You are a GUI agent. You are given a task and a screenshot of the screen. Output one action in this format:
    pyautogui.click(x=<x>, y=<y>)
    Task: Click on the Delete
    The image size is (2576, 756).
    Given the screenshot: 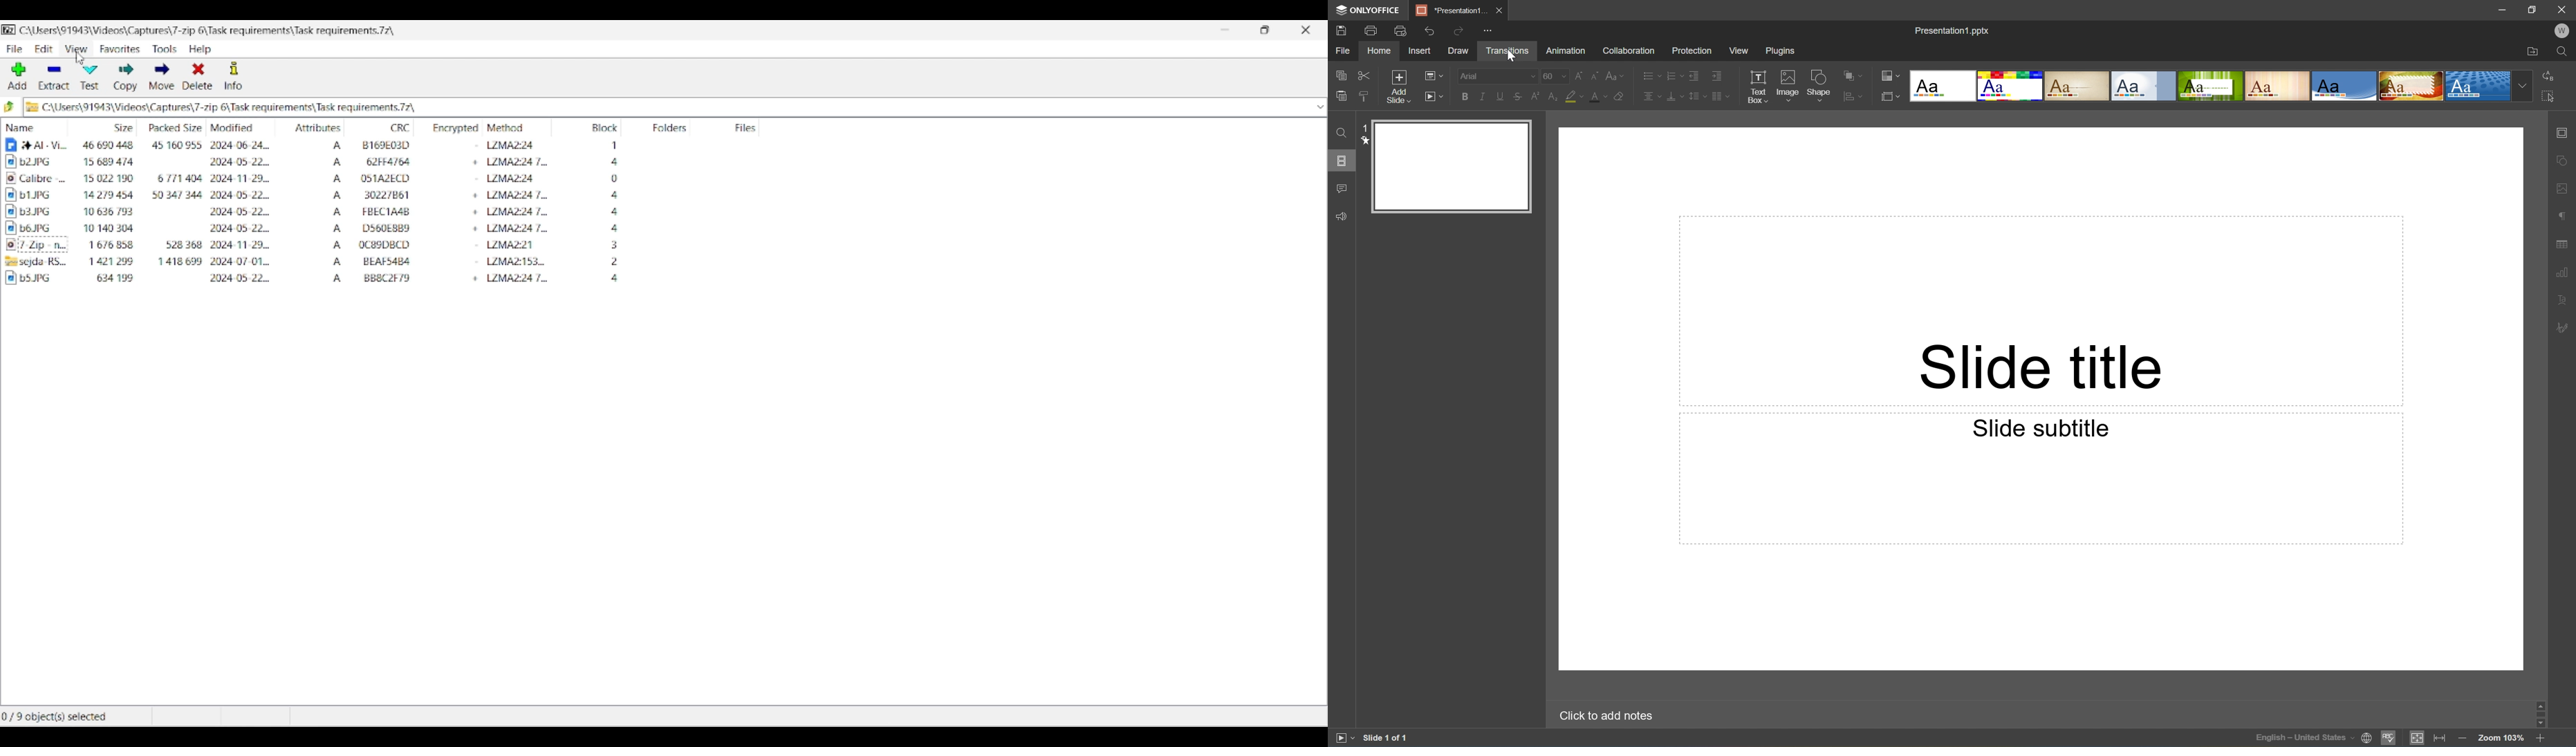 What is the action you would take?
    pyautogui.click(x=198, y=75)
    